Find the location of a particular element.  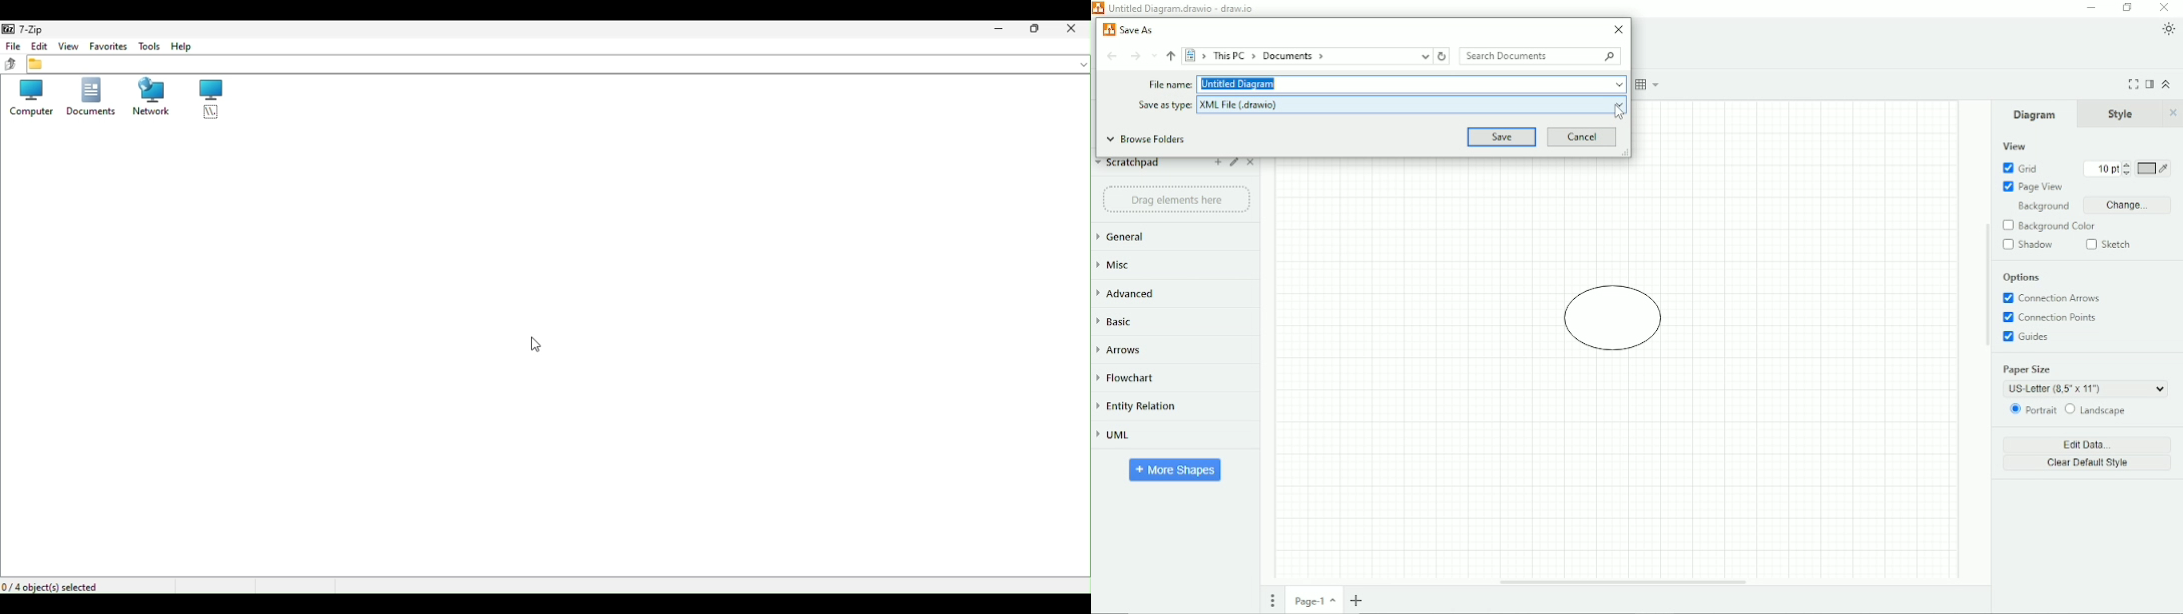

Network is located at coordinates (153, 97).